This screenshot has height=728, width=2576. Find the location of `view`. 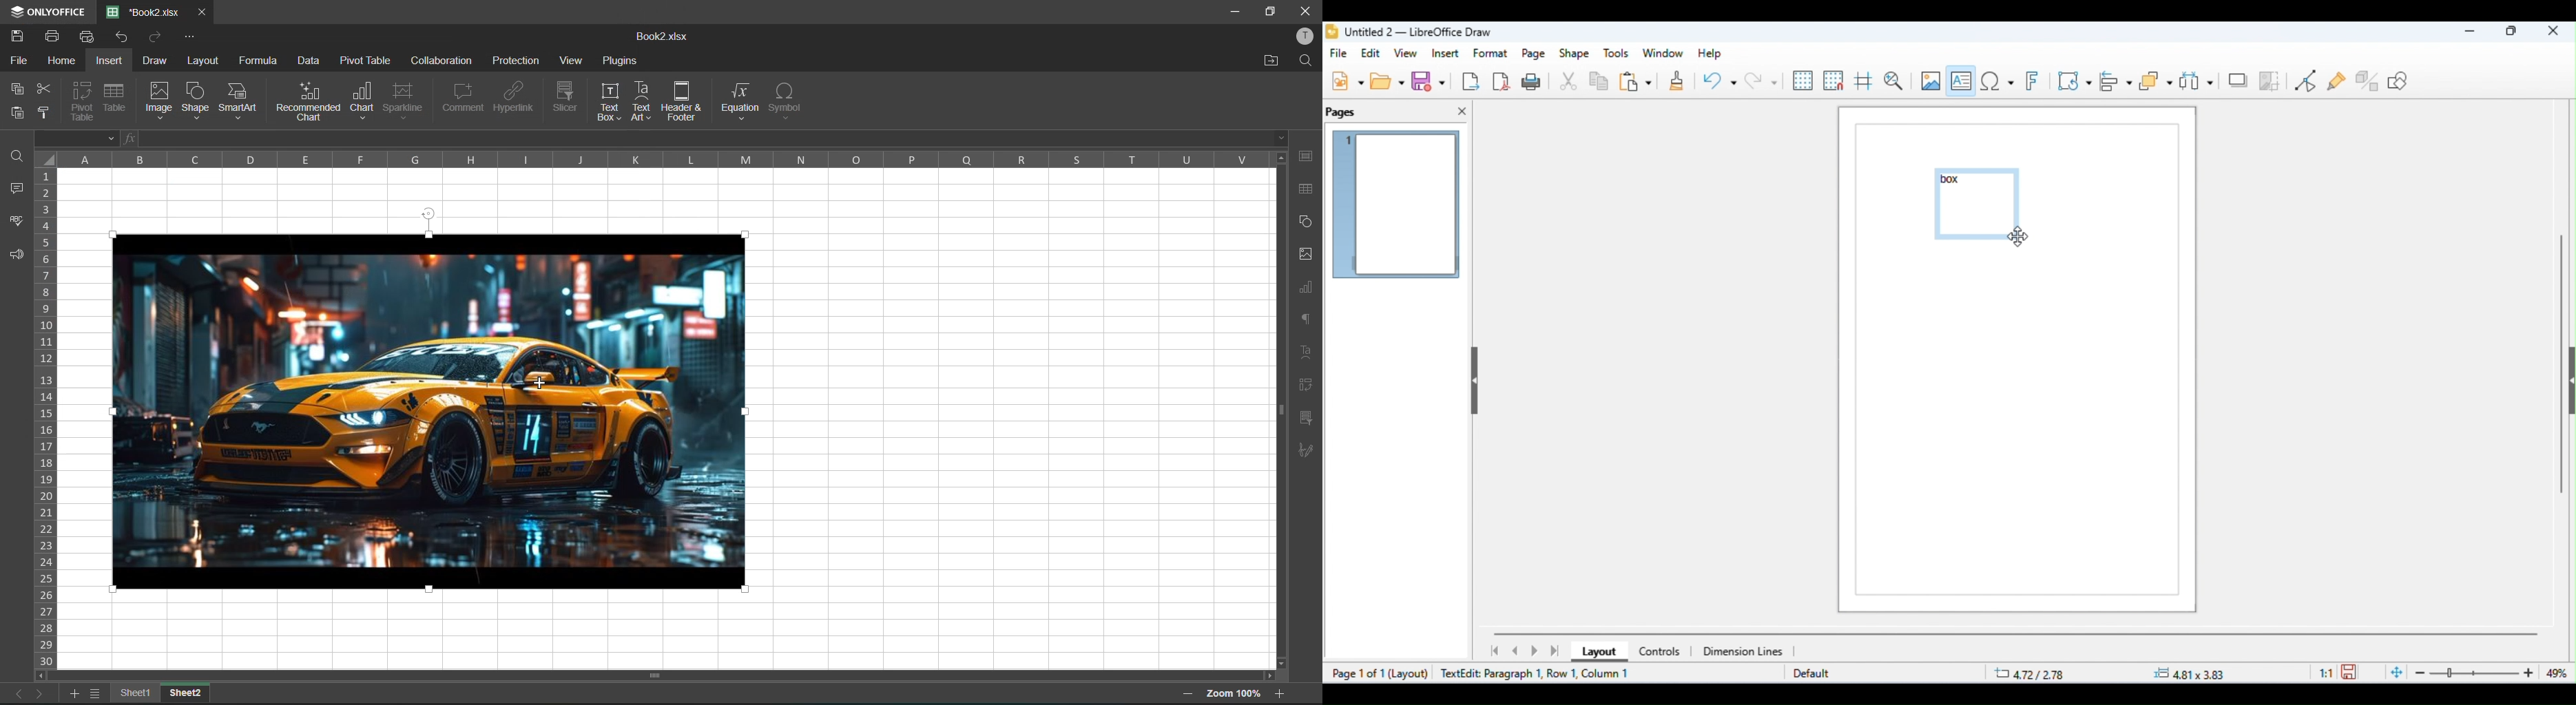

view is located at coordinates (1407, 54).